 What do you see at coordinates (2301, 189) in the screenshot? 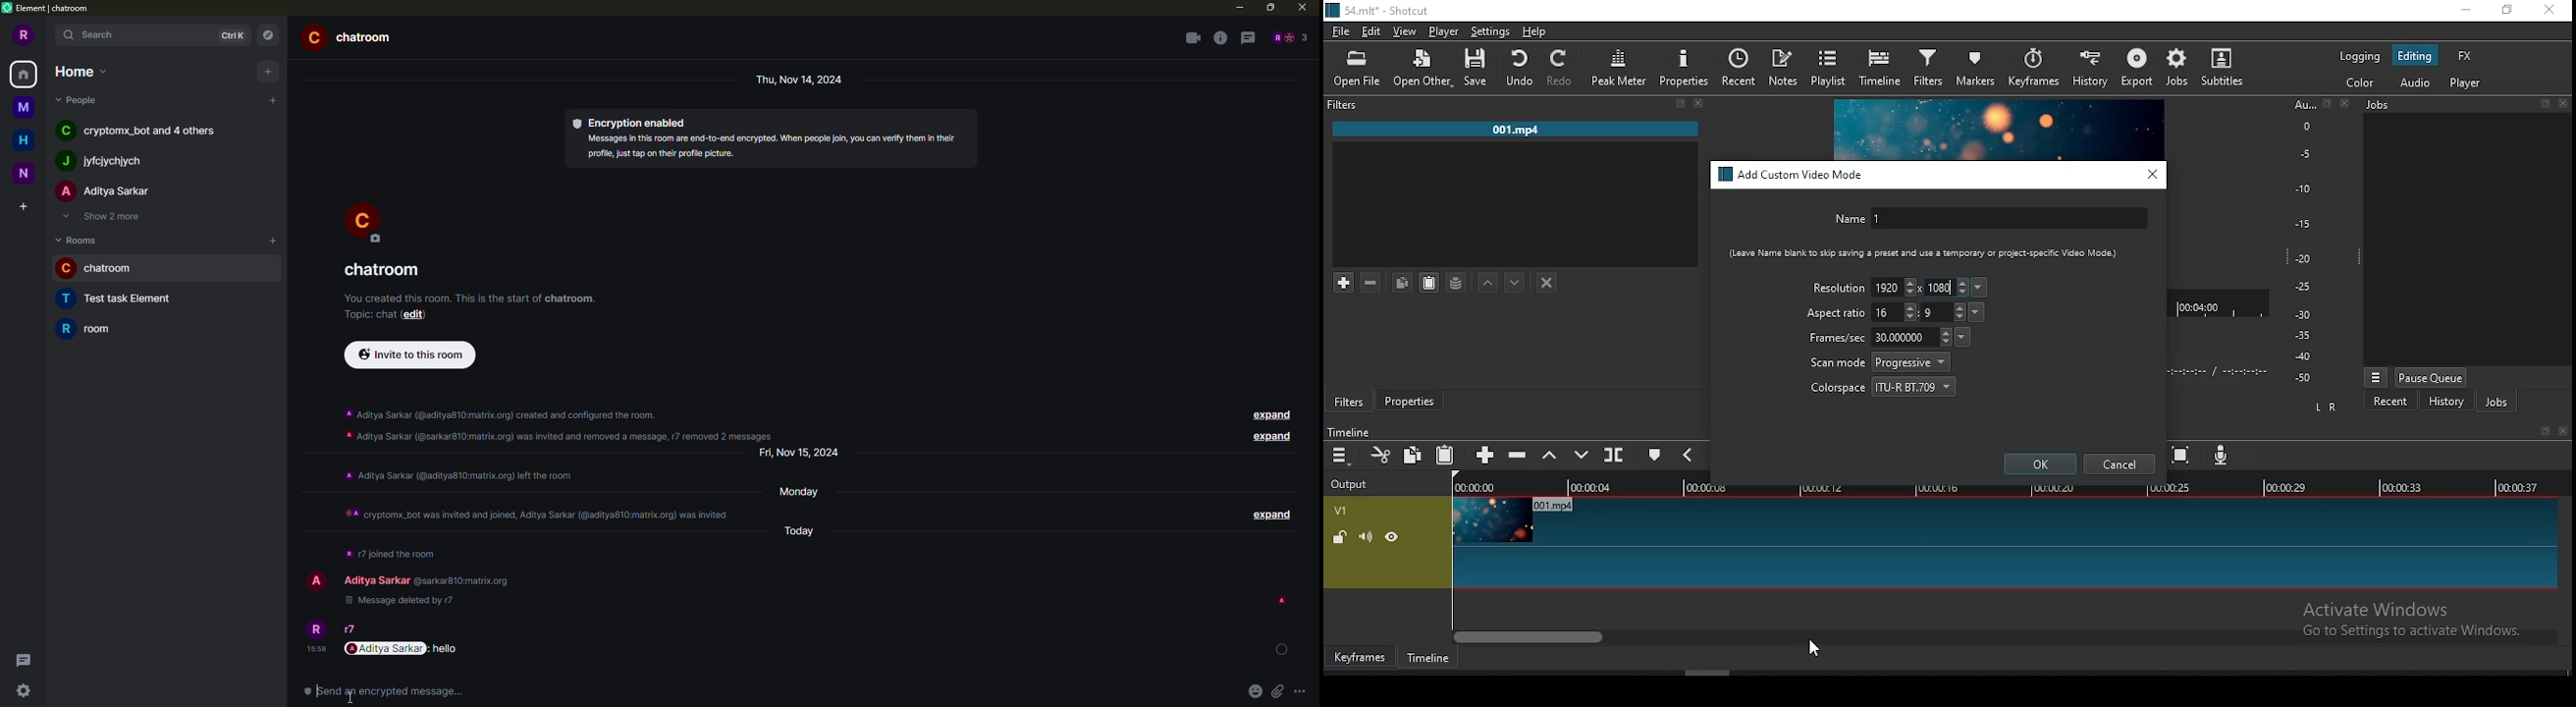
I see `-10` at bounding box center [2301, 189].